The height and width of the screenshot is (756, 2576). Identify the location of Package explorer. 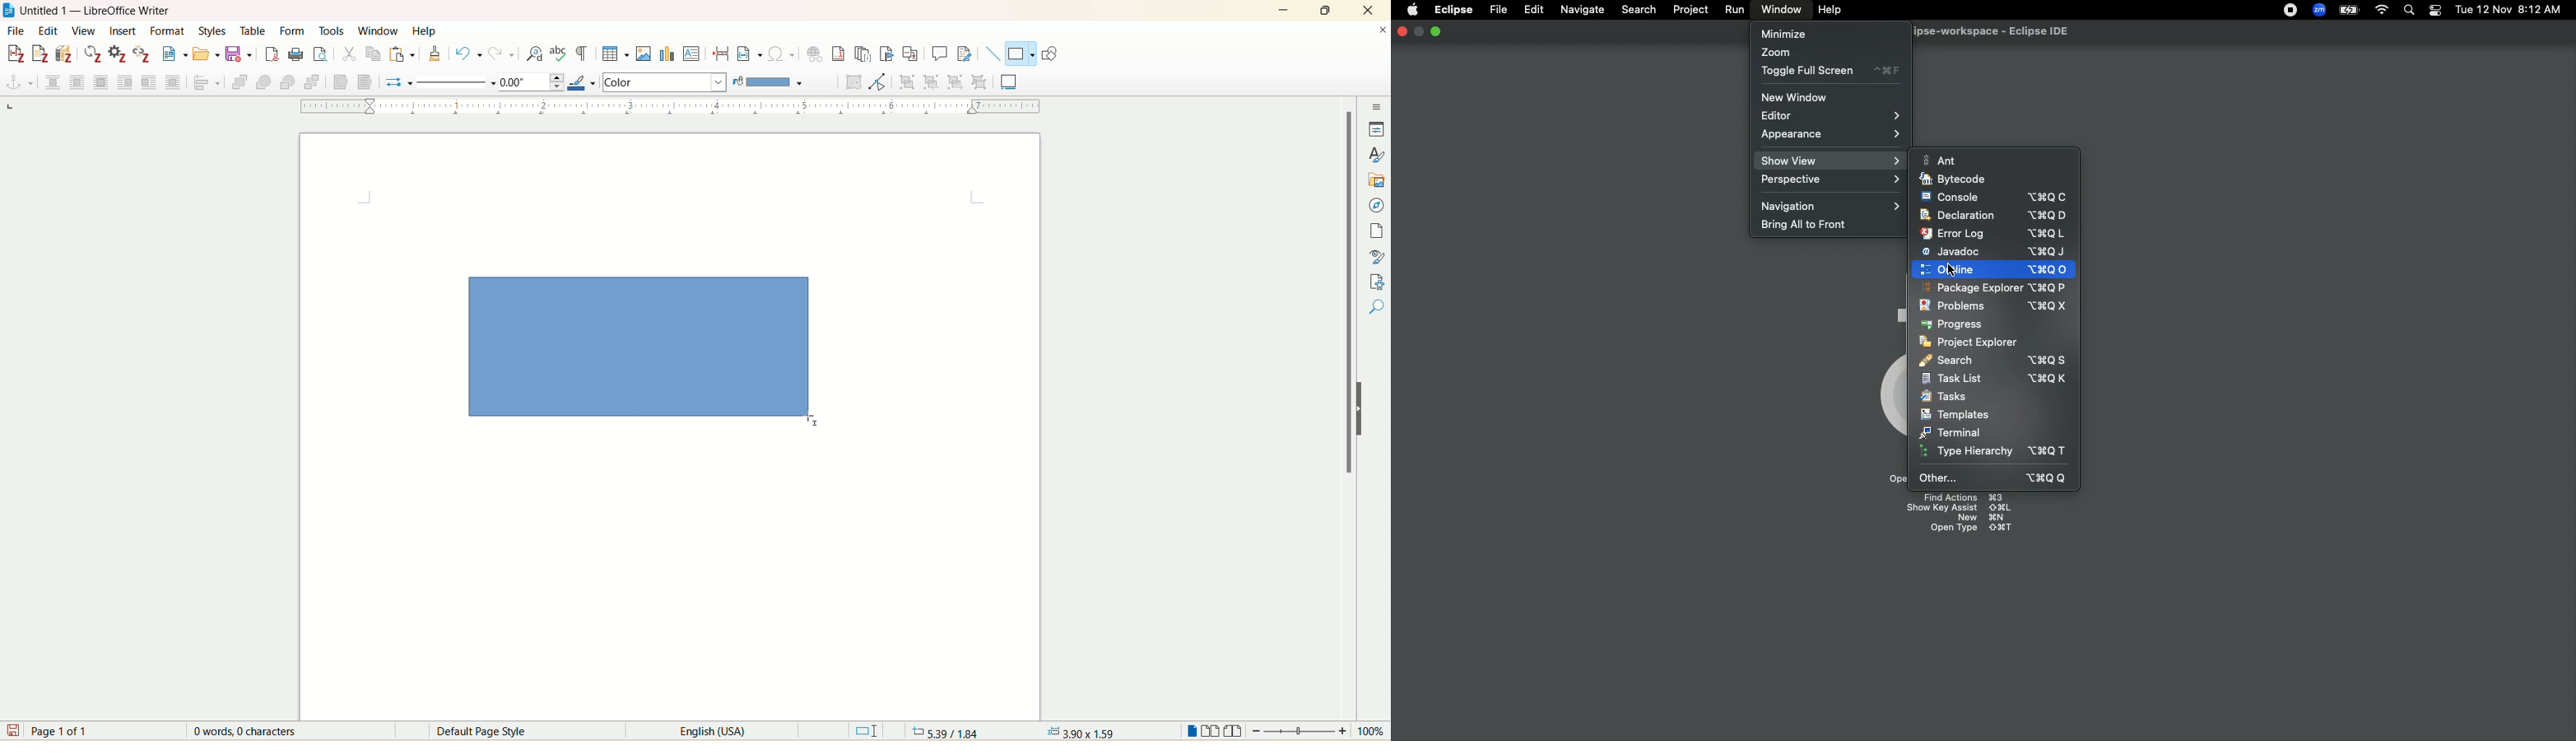
(1990, 287).